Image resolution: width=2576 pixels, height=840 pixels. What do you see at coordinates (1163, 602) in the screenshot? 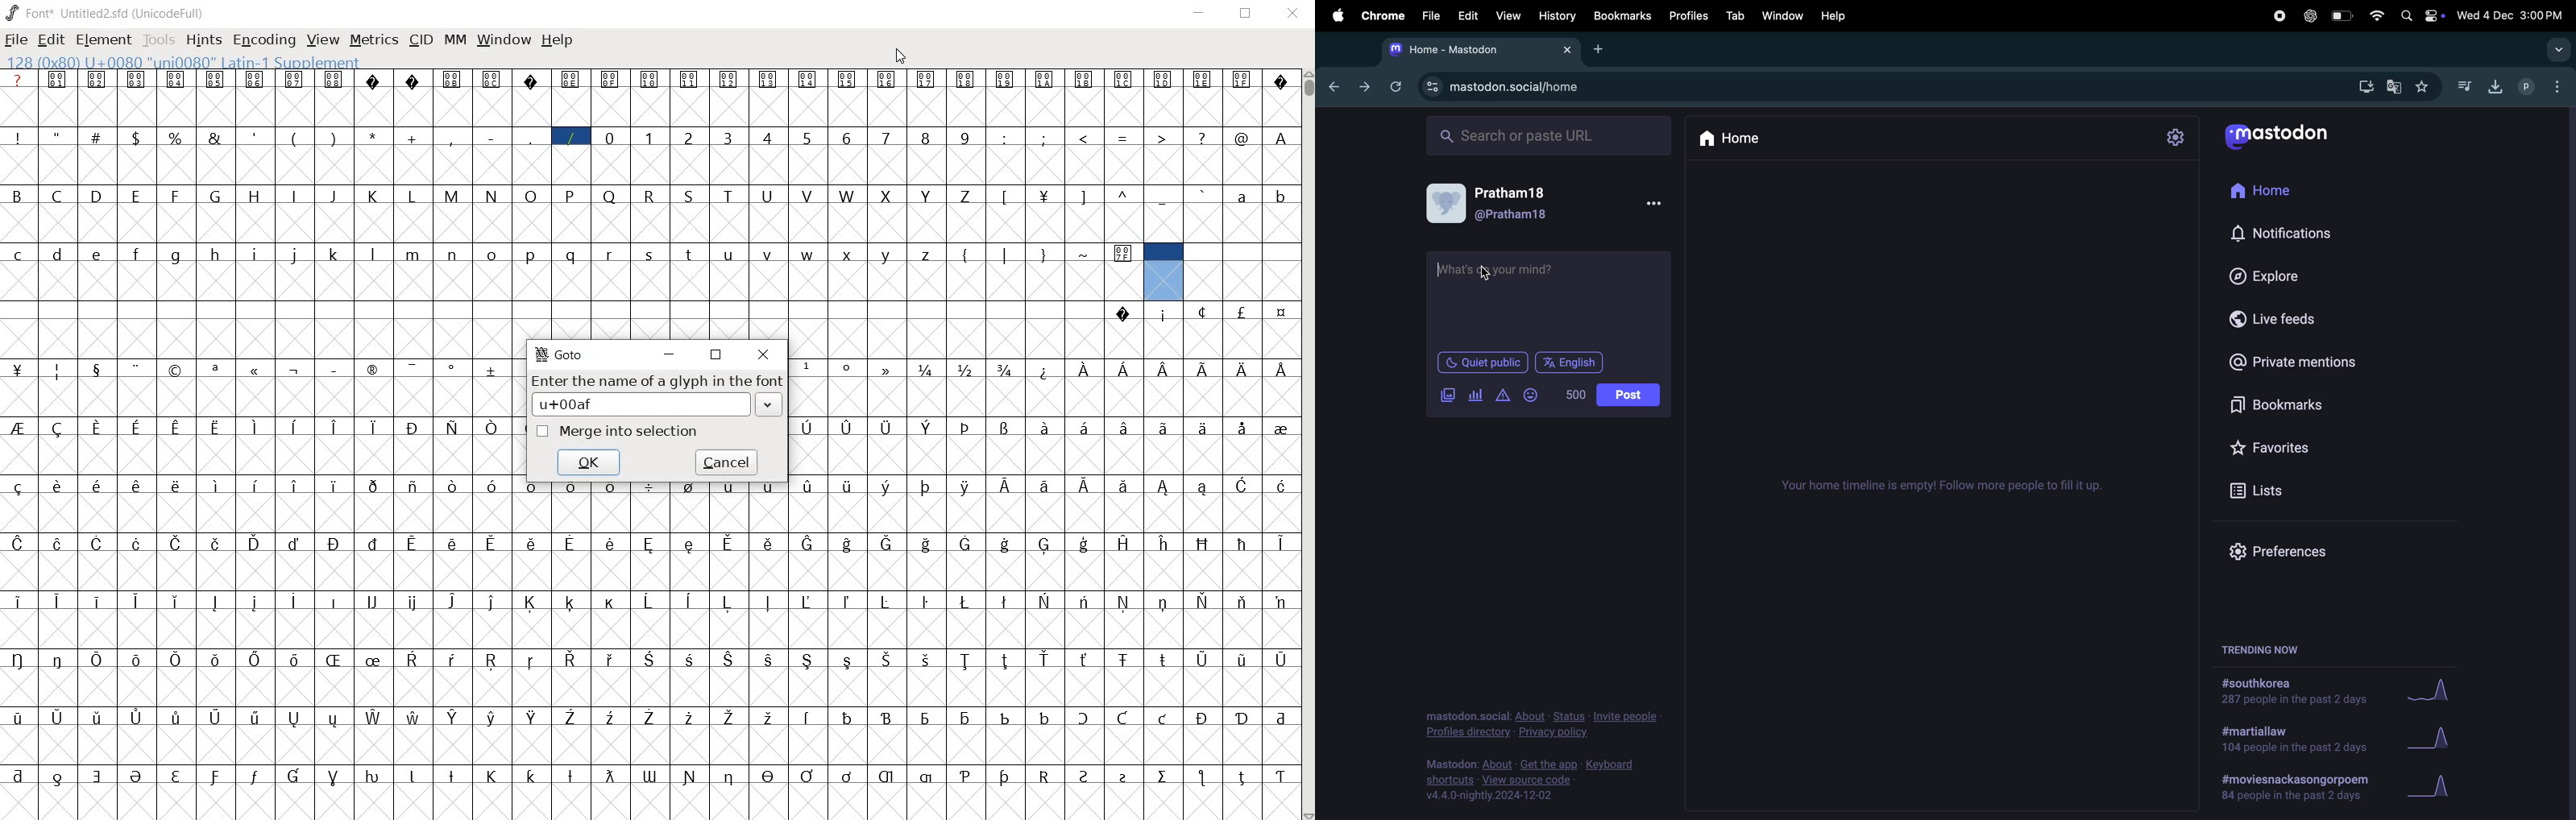
I see `Symbol` at bounding box center [1163, 602].